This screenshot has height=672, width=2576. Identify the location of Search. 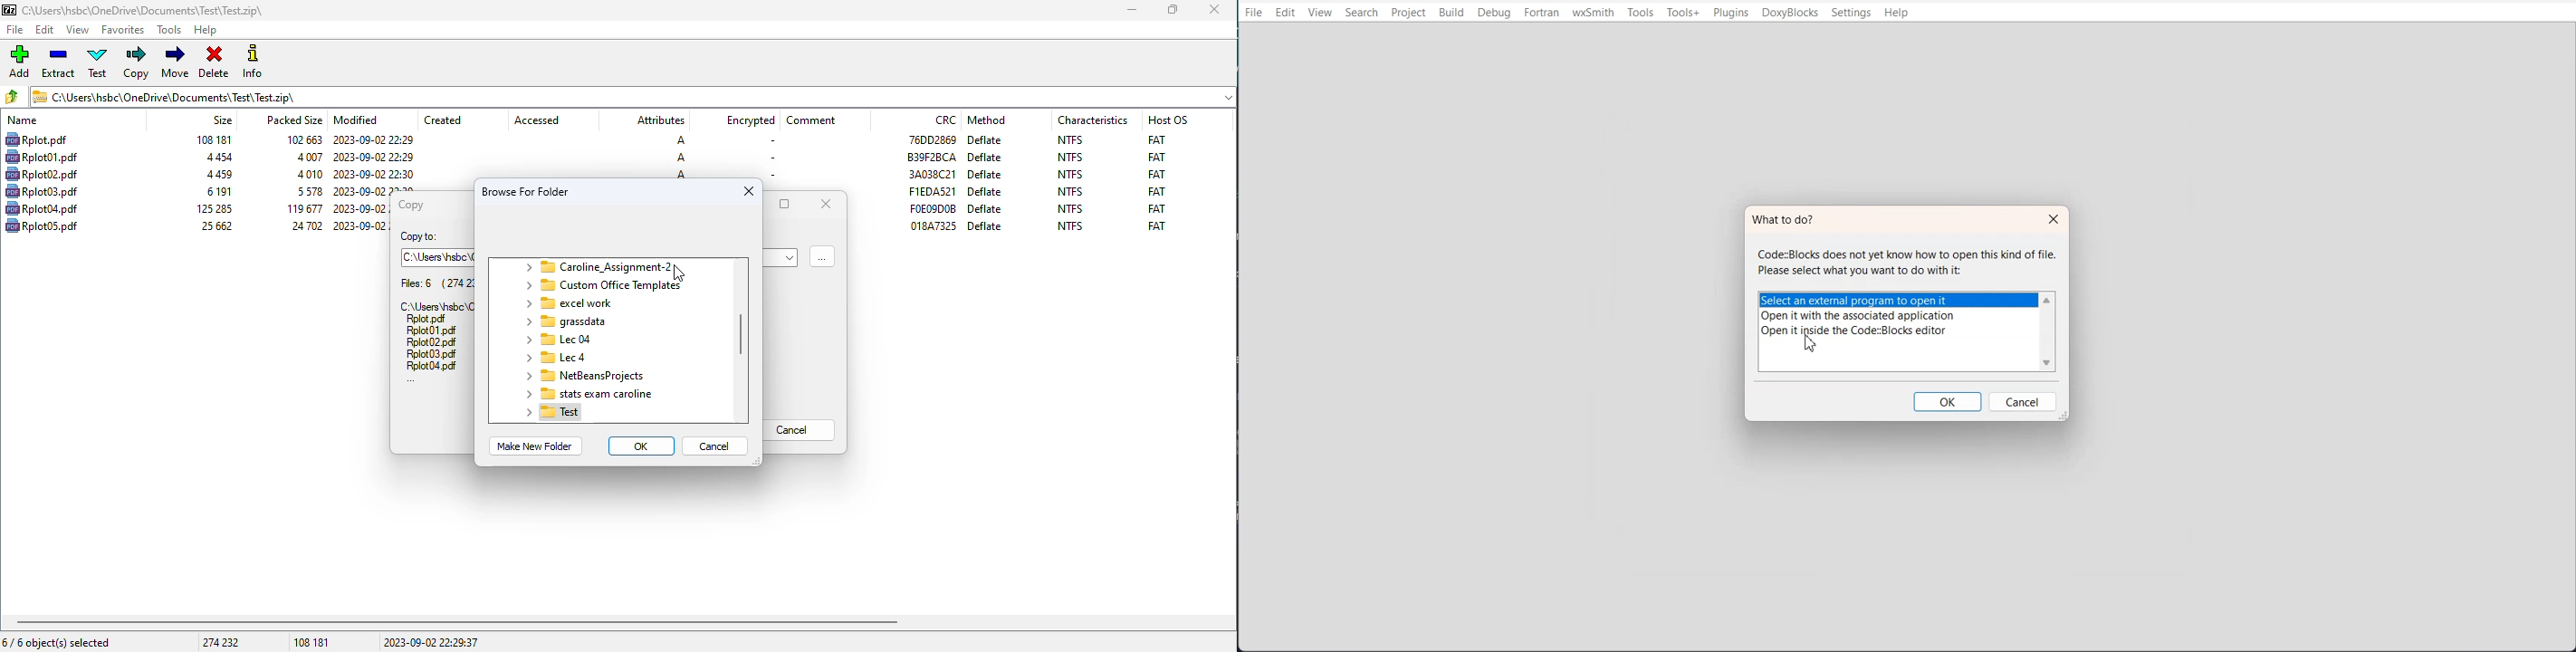
(1361, 12).